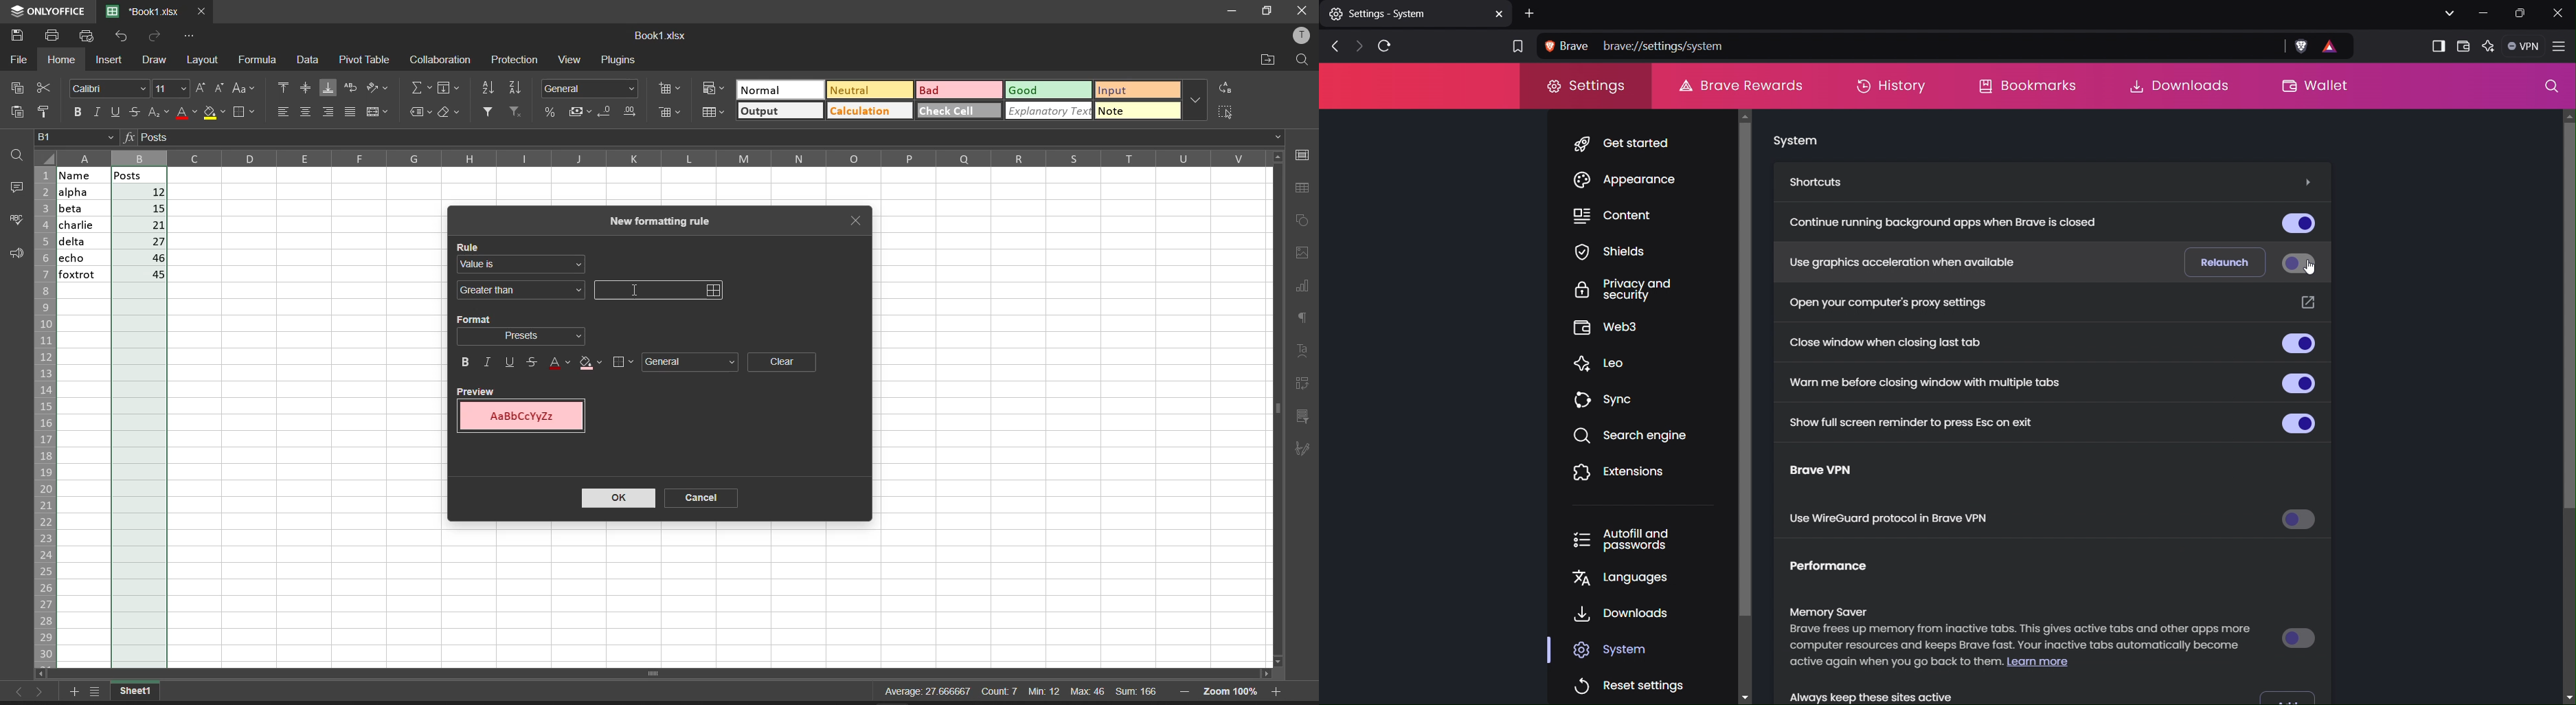 Image resolution: width=2576 pixels, height=728 pixels. What do you see at coordinates (717, 89) in the screenshot?
I see `conditional format` at bounding box center [717, 89].